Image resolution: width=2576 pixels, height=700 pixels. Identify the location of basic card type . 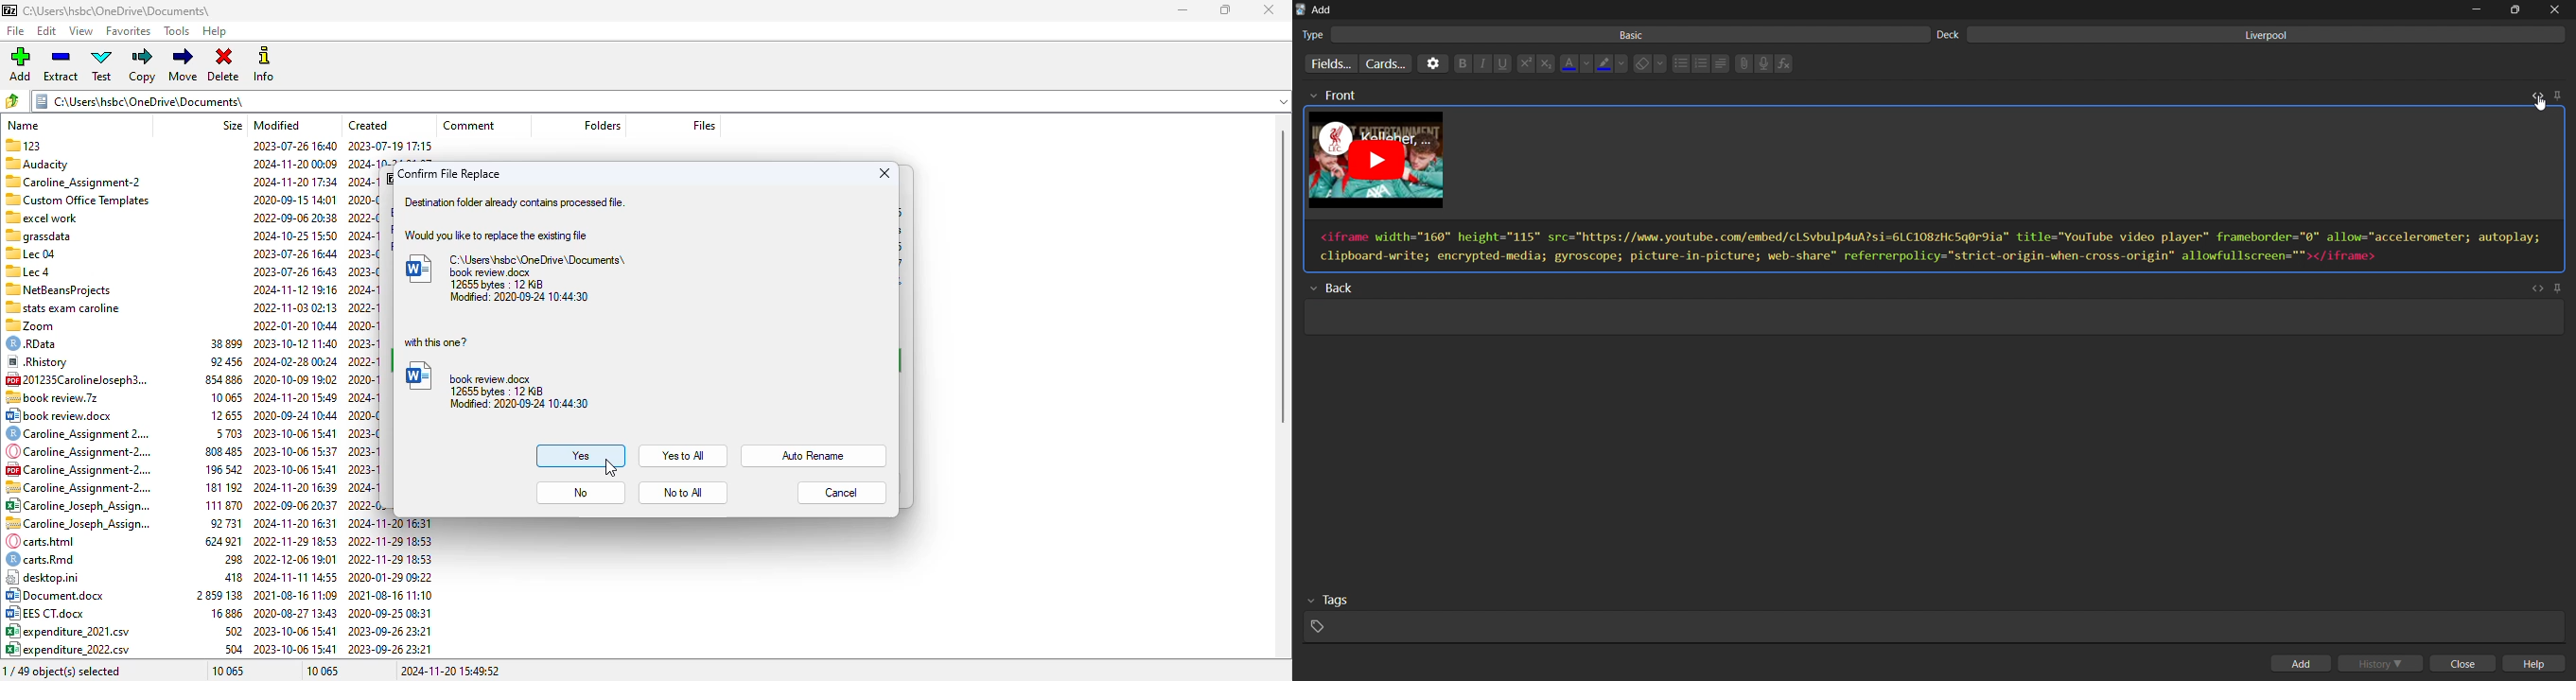
(1612, 35).